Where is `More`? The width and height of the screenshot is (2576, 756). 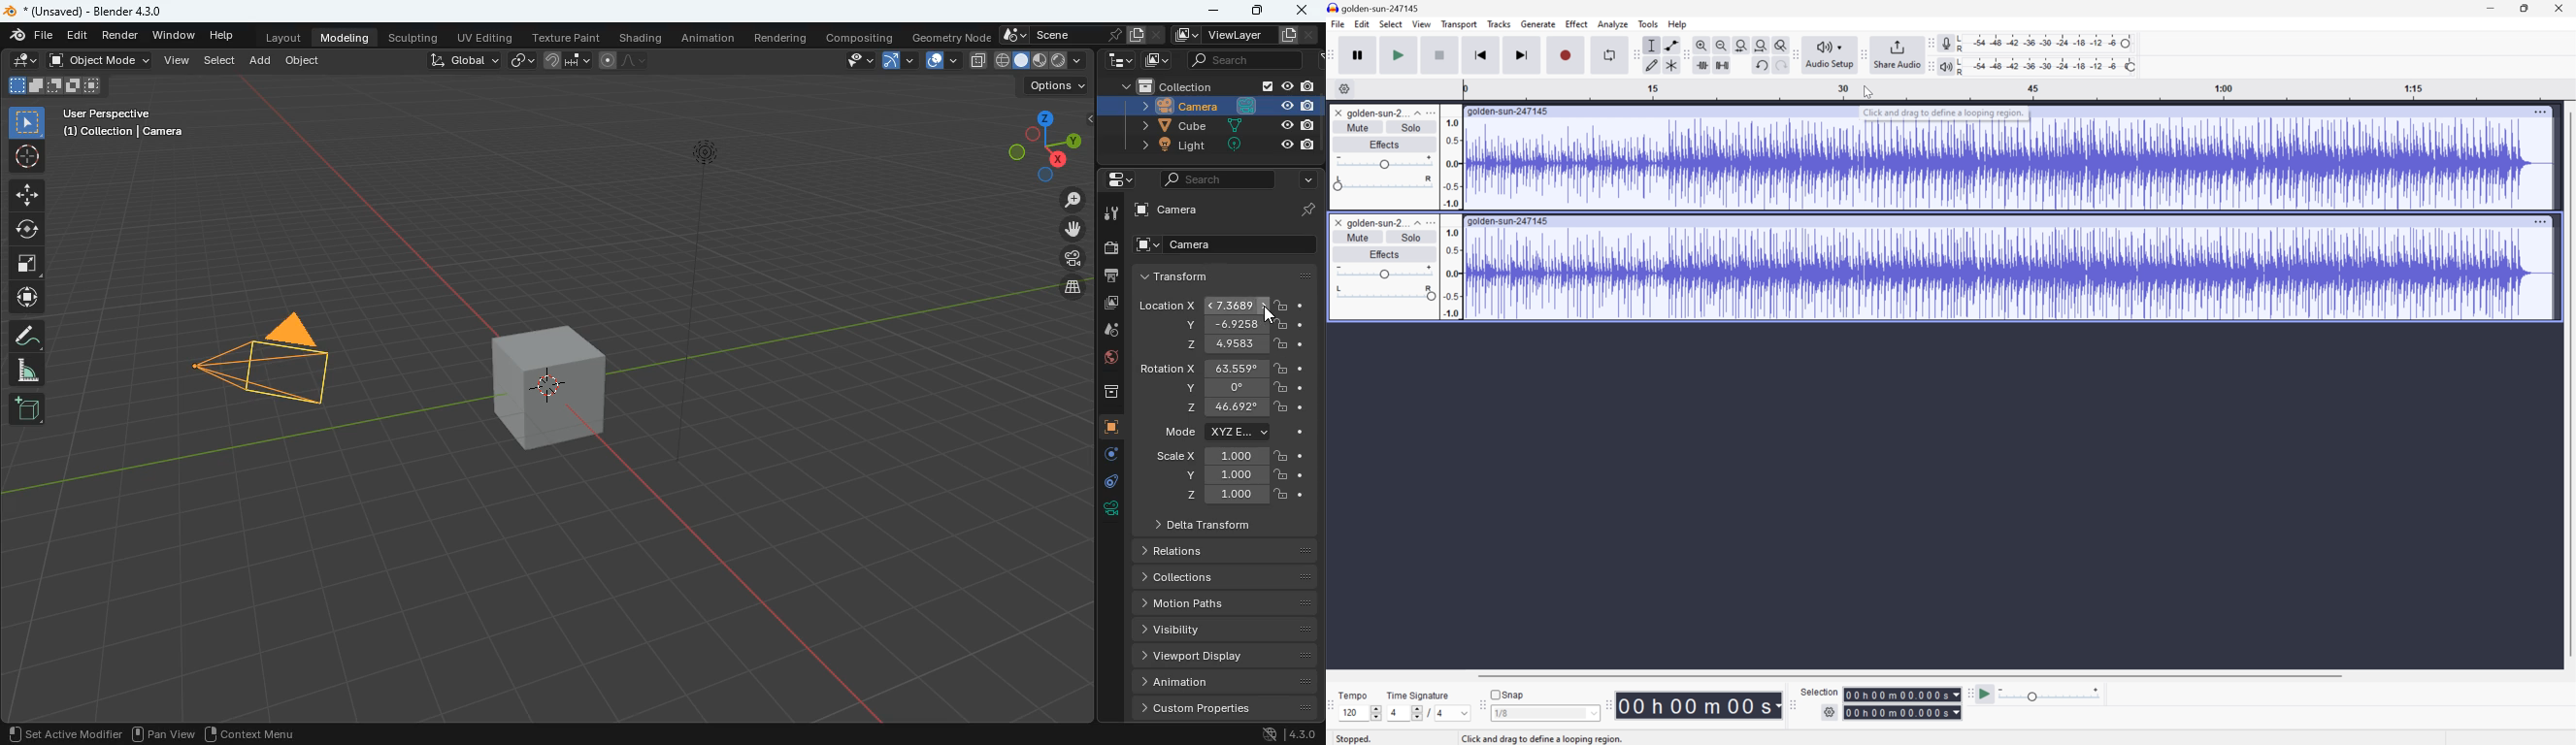 More is located at coordinates (1431, 225).